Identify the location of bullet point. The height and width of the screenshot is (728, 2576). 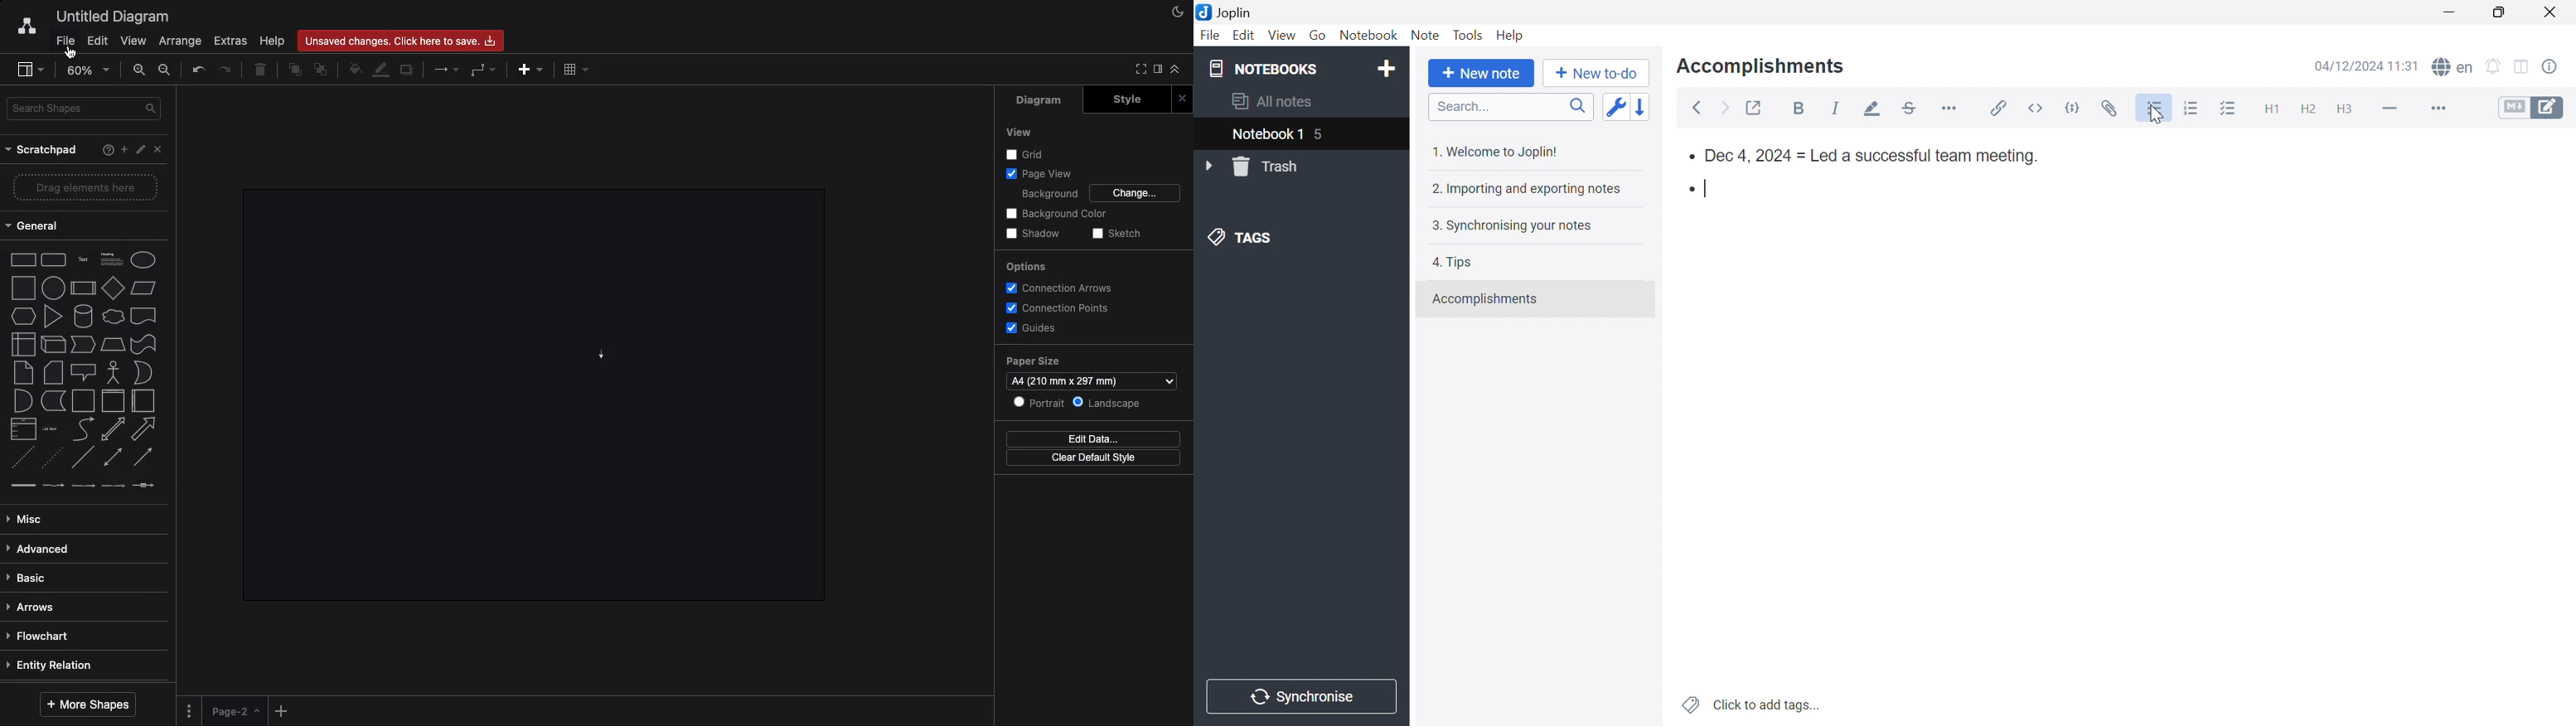
(1687, 158).